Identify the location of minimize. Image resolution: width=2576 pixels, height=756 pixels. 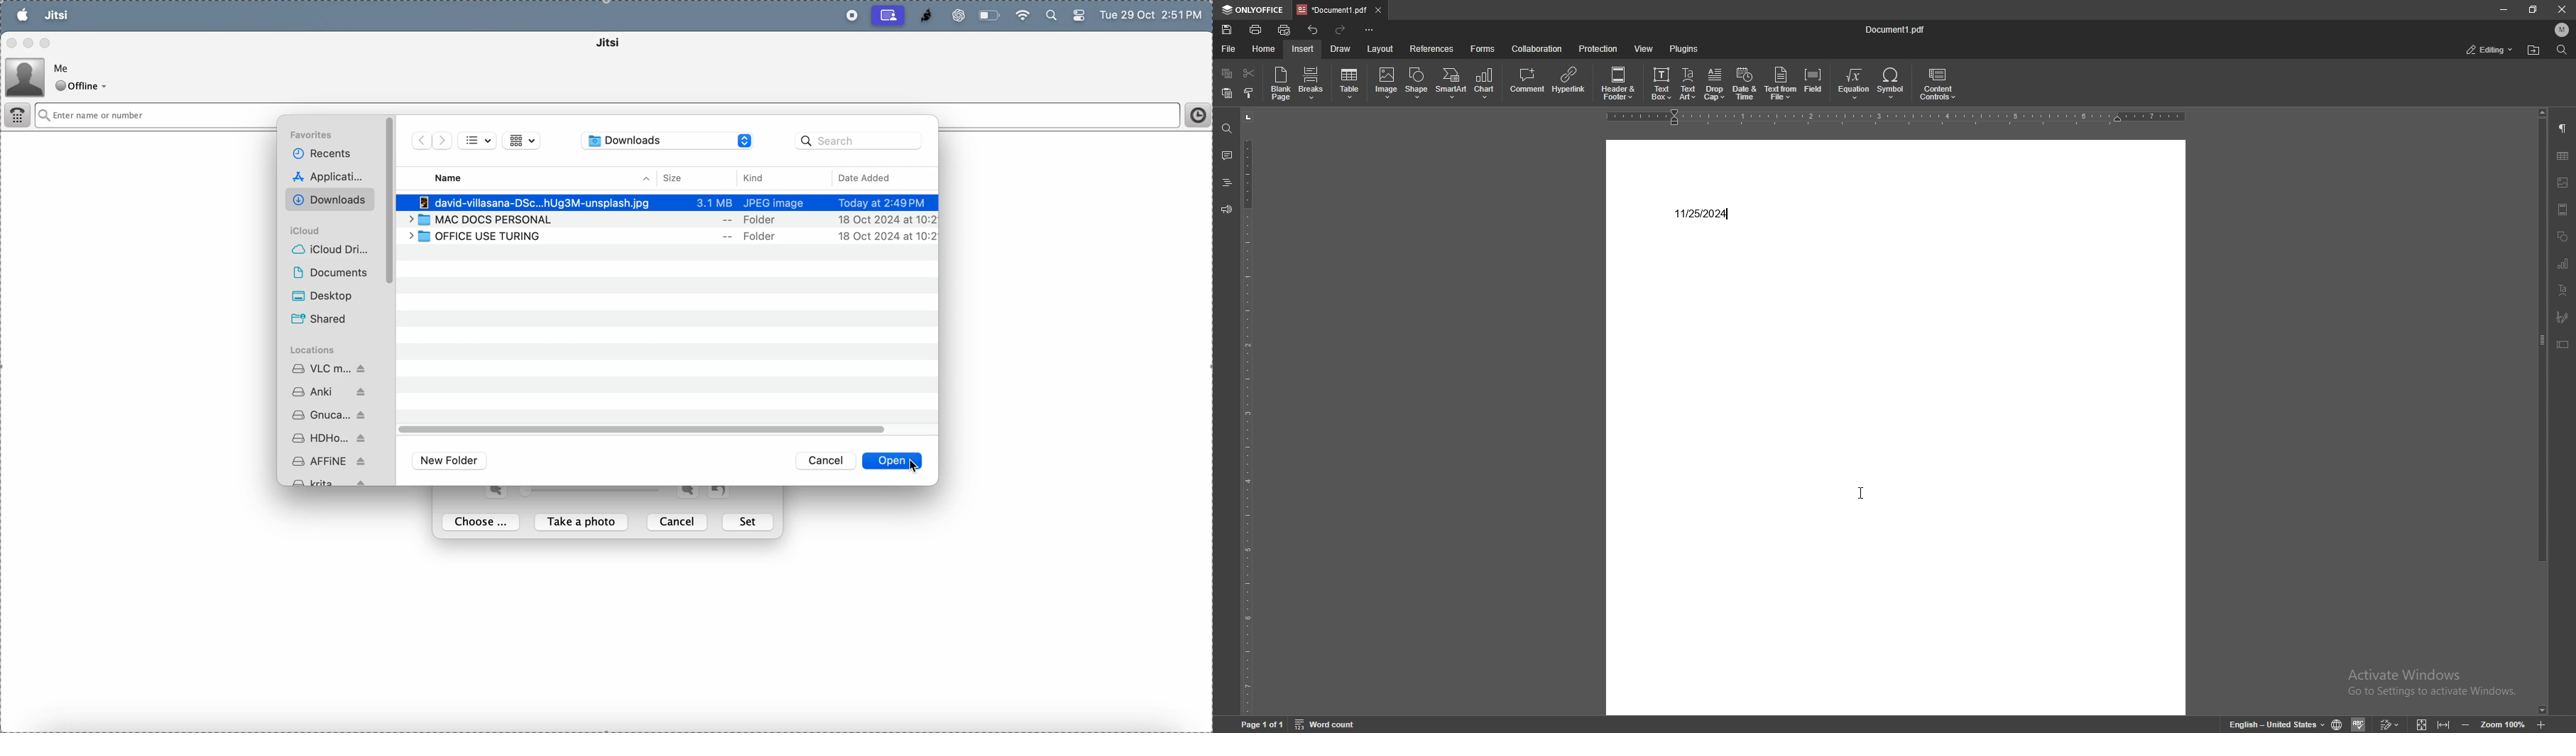
(2501, 9).